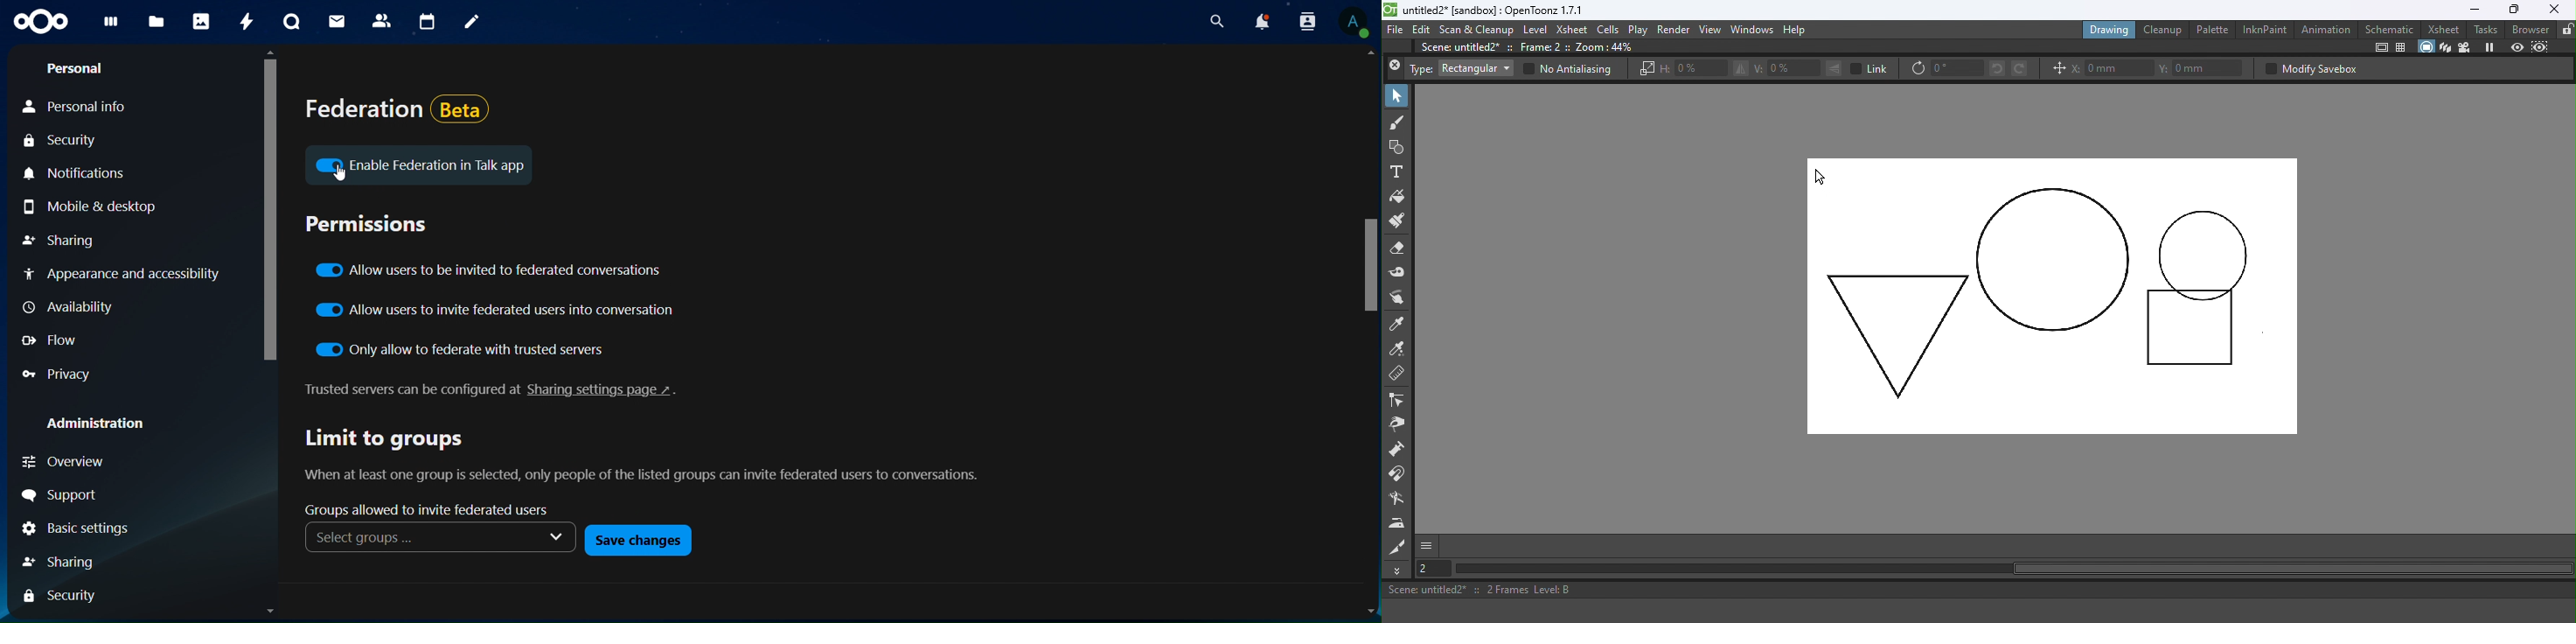  What do you see at coordinates (61, 598) in the screenshot?
I see `Security` at bounding box center [61, 598].